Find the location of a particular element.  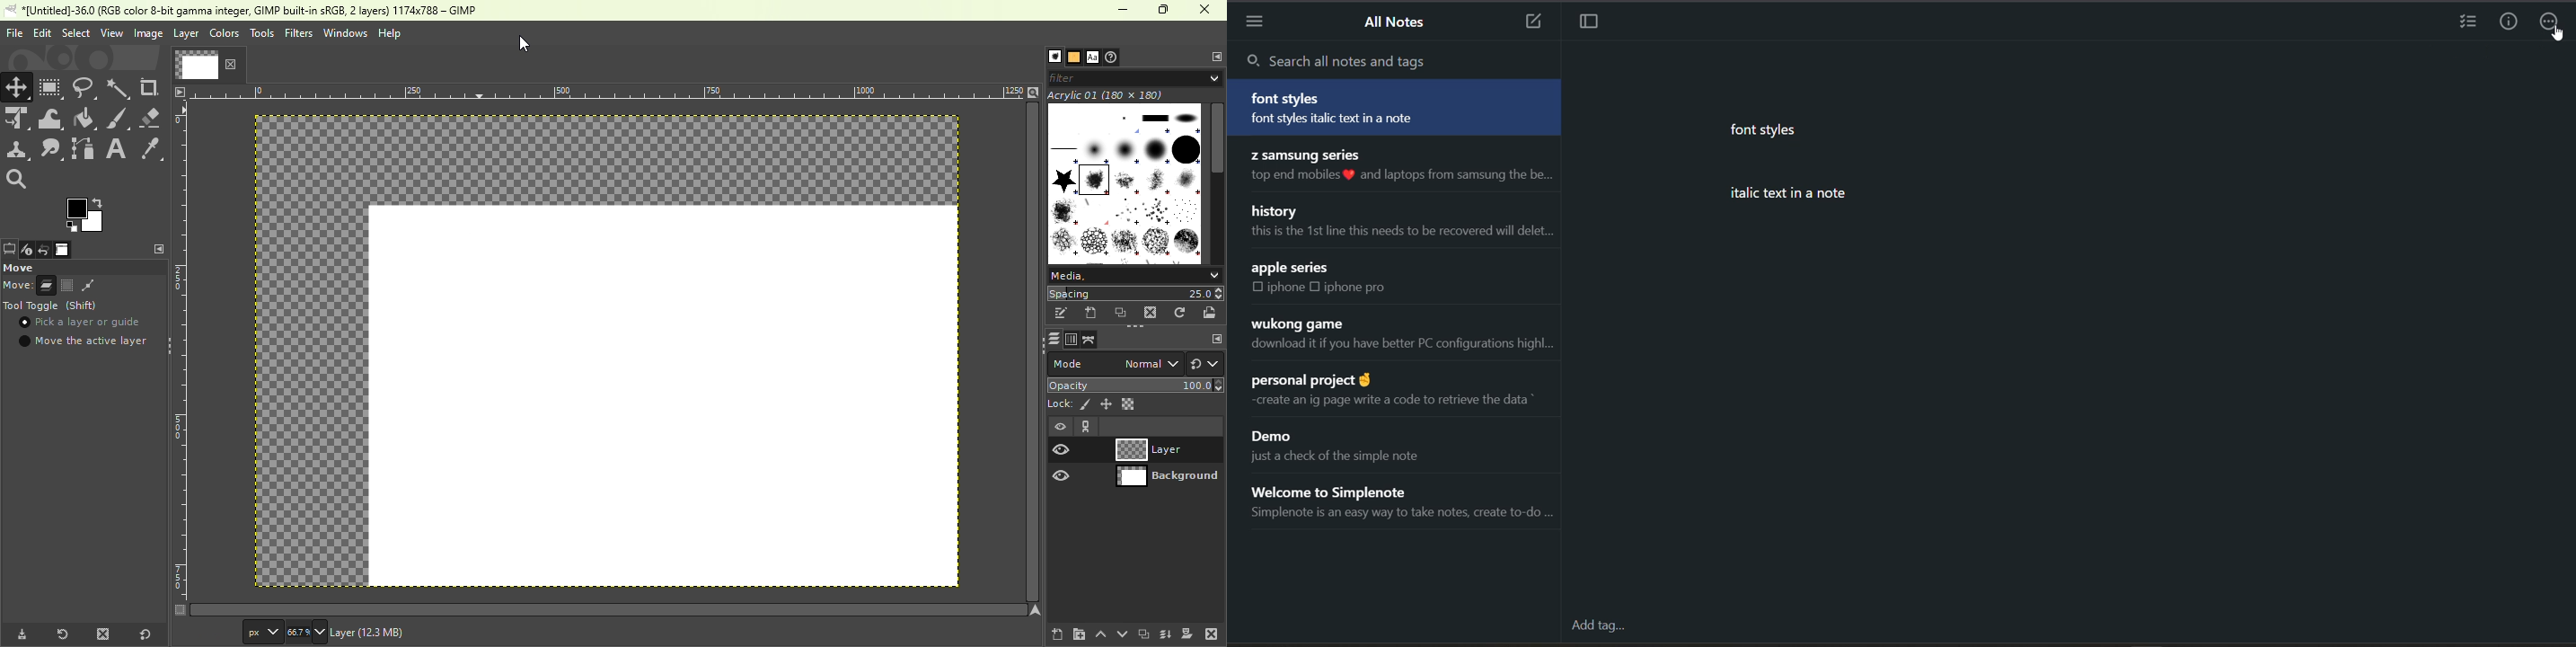

Colors is located at coordinates (225, 32).